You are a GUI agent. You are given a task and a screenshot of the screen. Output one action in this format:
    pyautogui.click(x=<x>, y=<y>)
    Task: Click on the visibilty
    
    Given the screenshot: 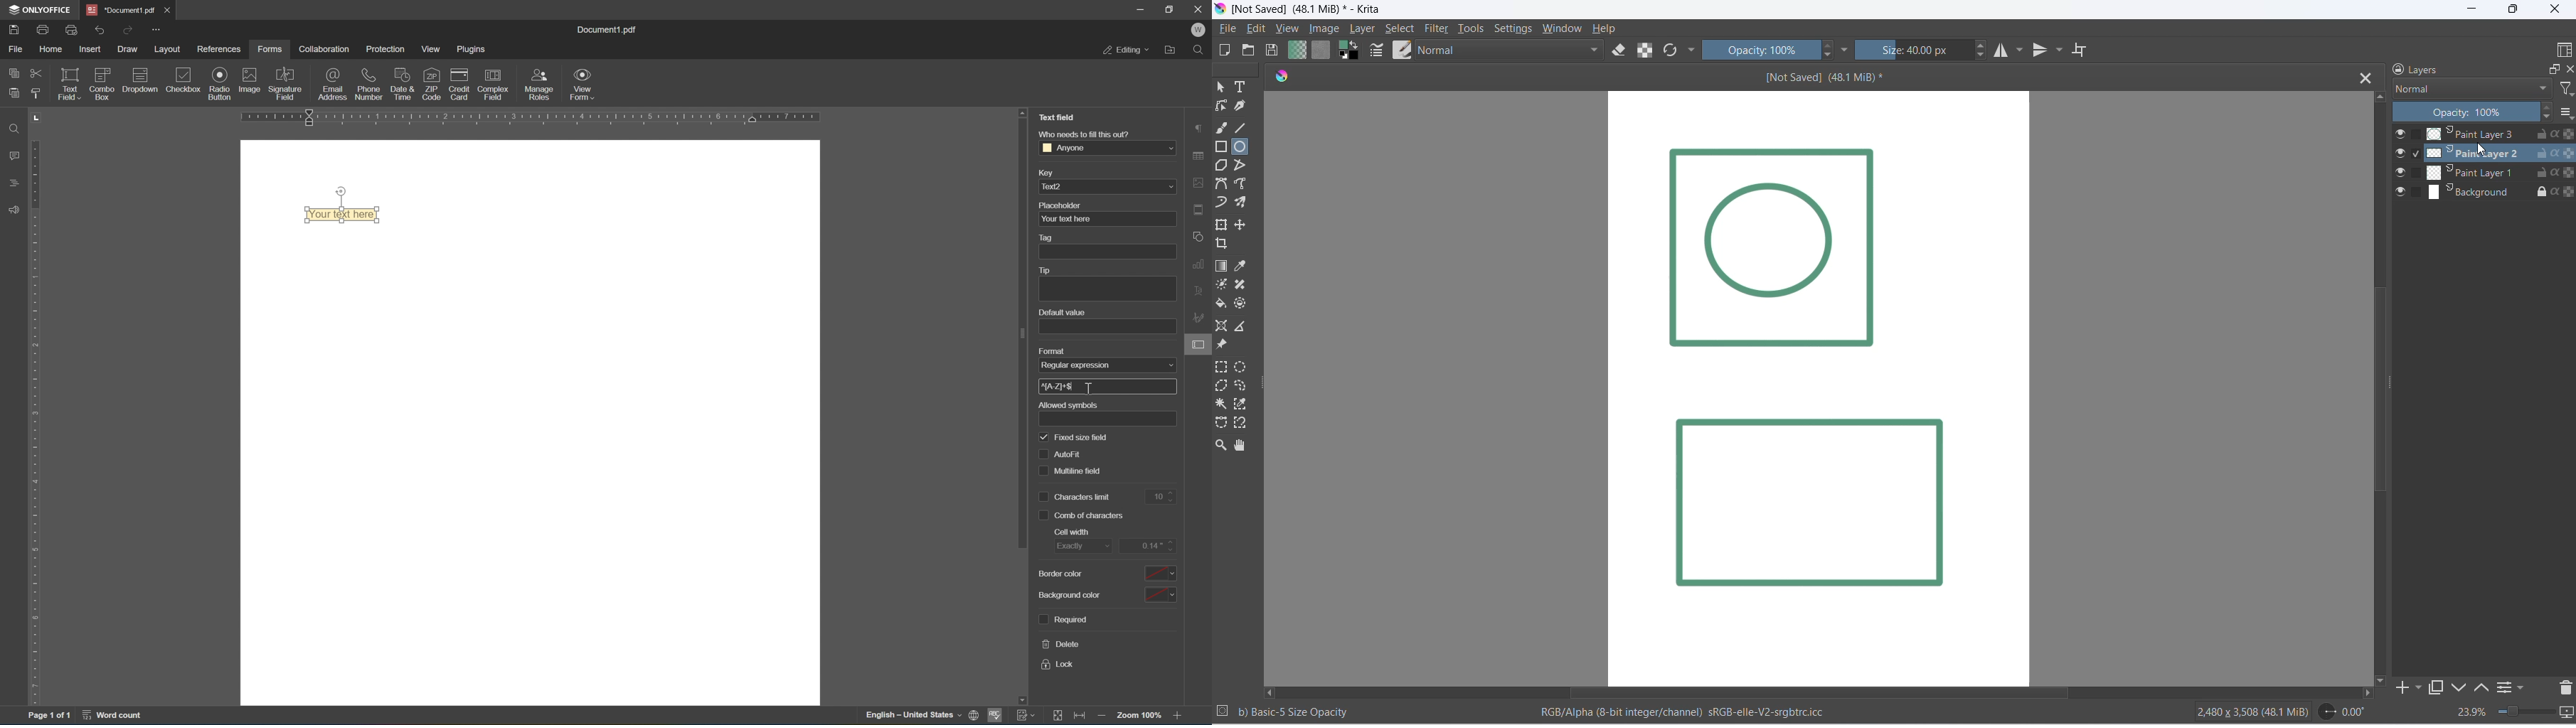 What is the action you would take?
    pyautogui.click(x=2400, y=154)
    